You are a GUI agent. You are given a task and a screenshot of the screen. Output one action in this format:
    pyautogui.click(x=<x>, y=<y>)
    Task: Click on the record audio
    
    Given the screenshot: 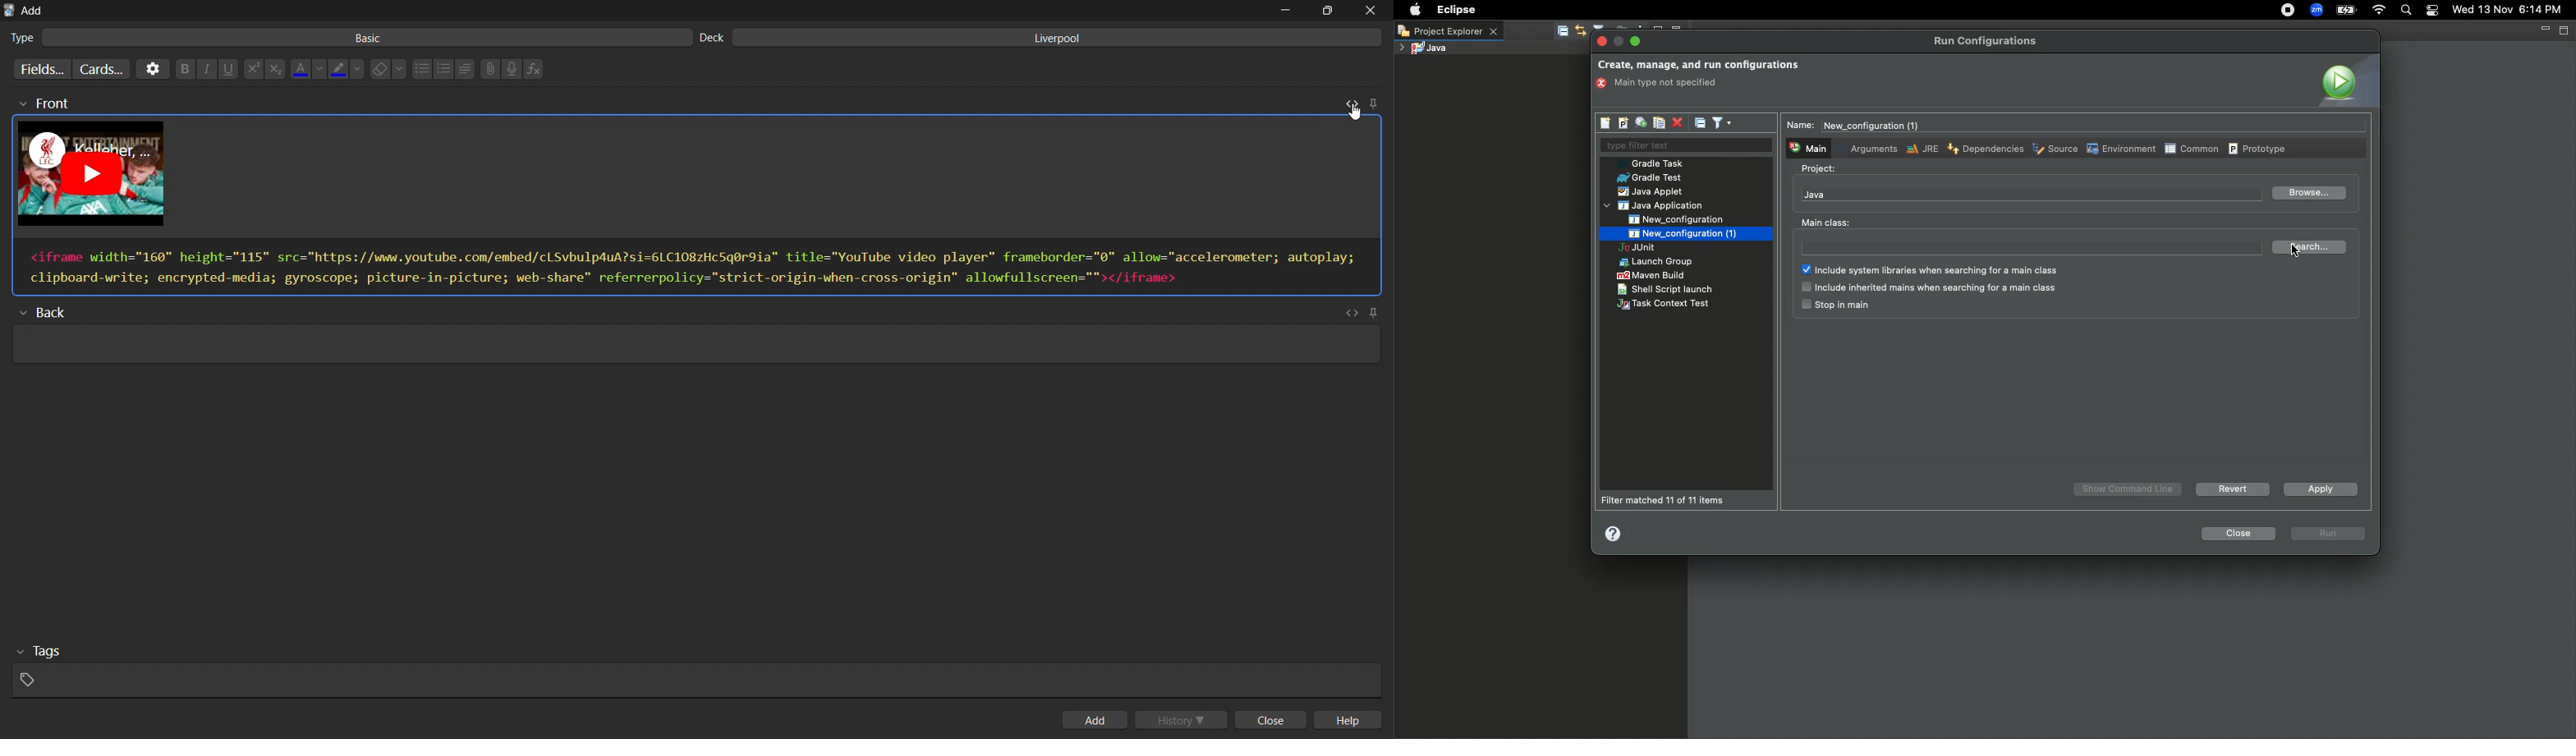 What is the action you would take?
    pyautogui.click(x=515, y=70)
    